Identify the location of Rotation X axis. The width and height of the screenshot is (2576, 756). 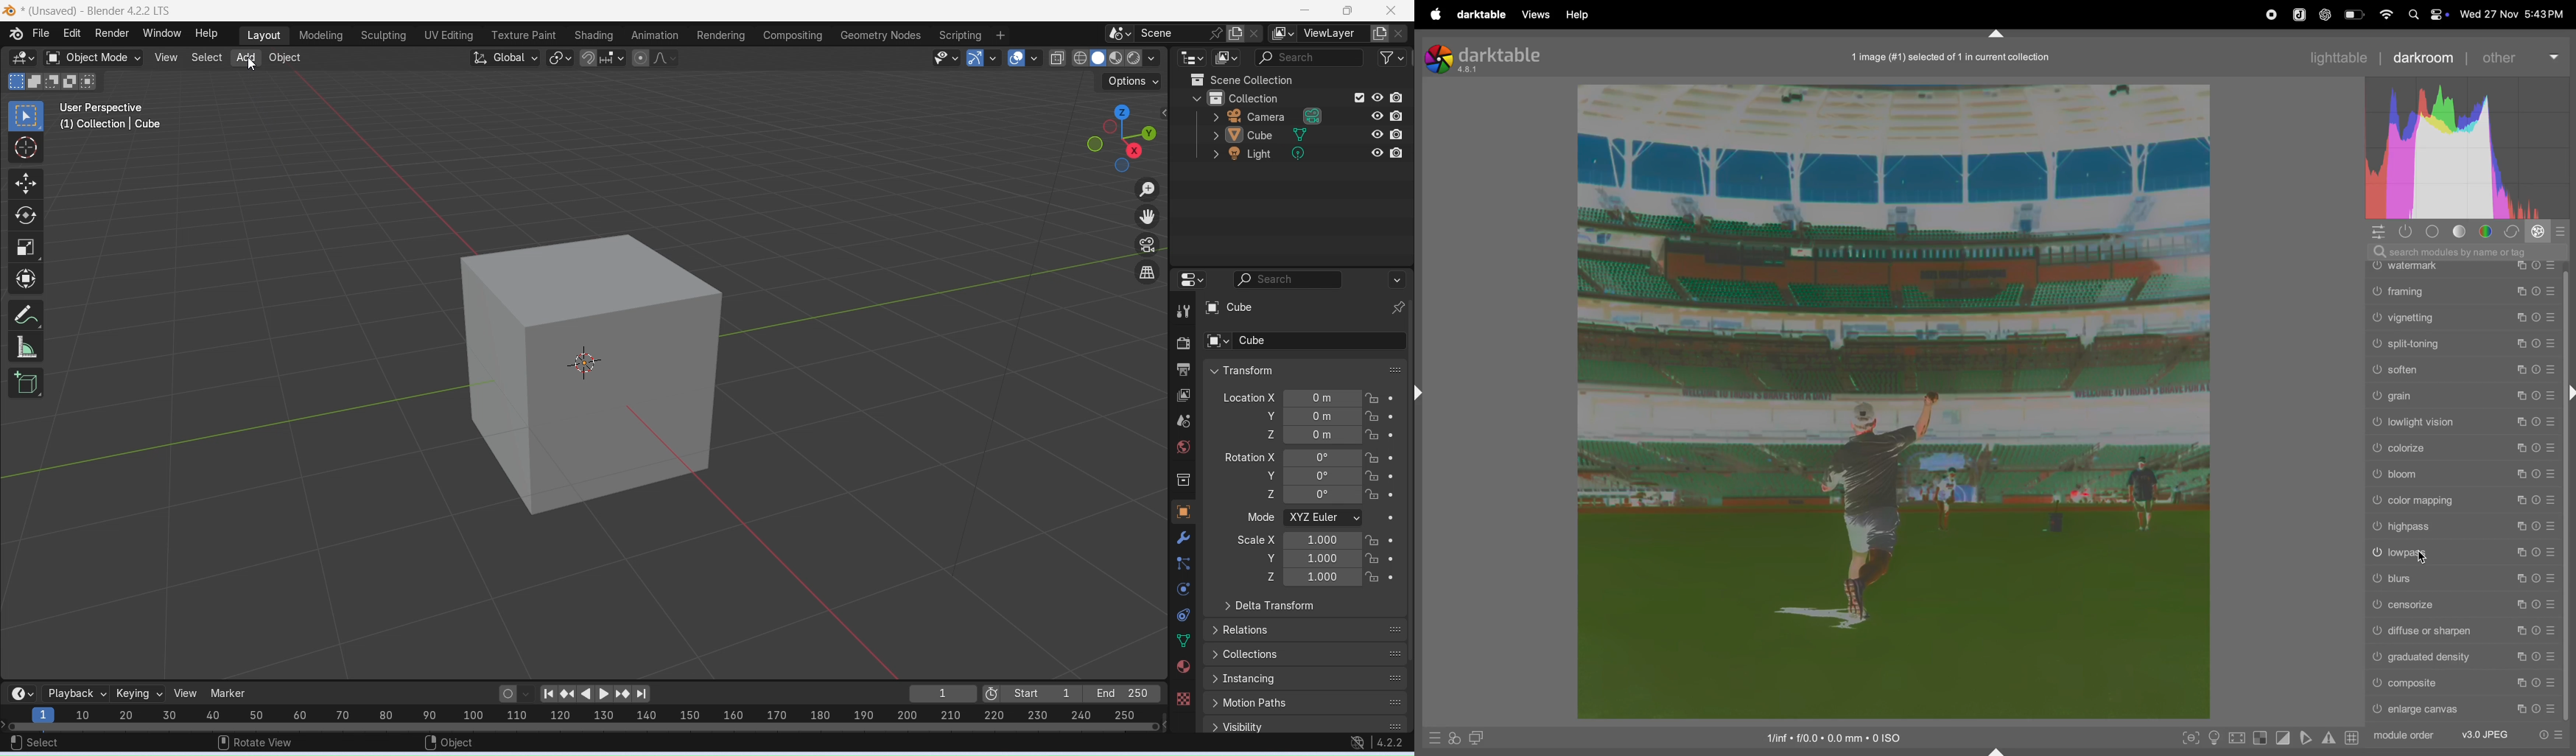
(1249, 455).